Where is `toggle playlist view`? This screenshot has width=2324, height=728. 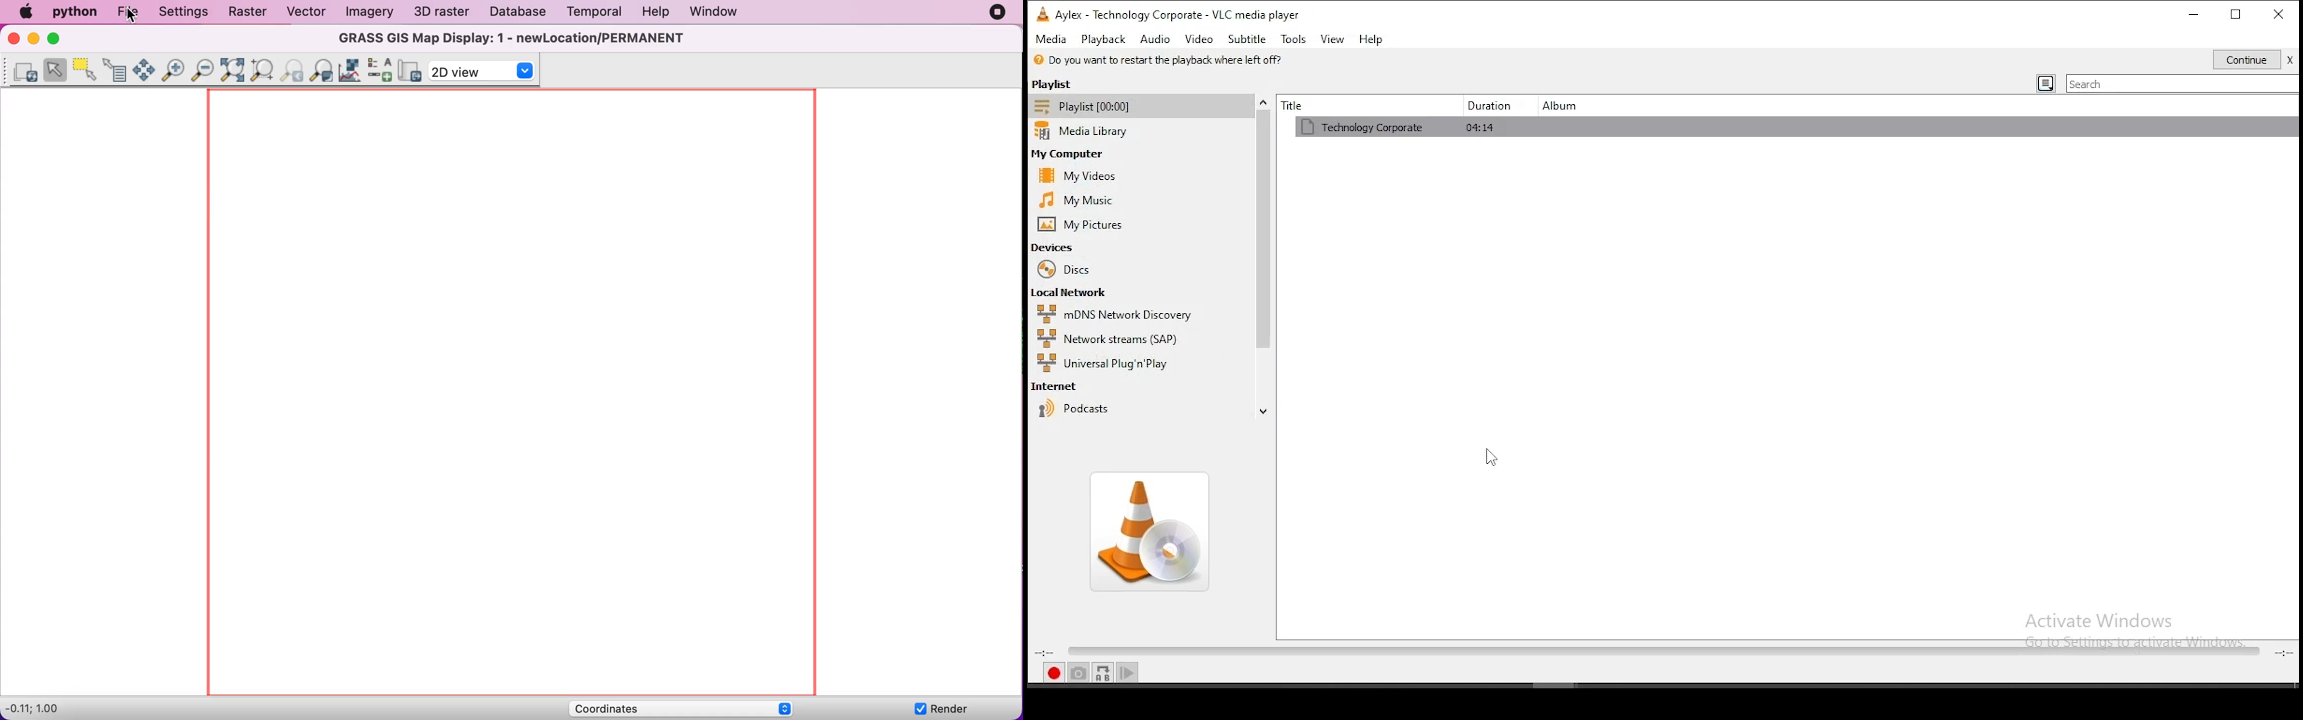
toggle playlist view is located at coordinates (2047, 82).